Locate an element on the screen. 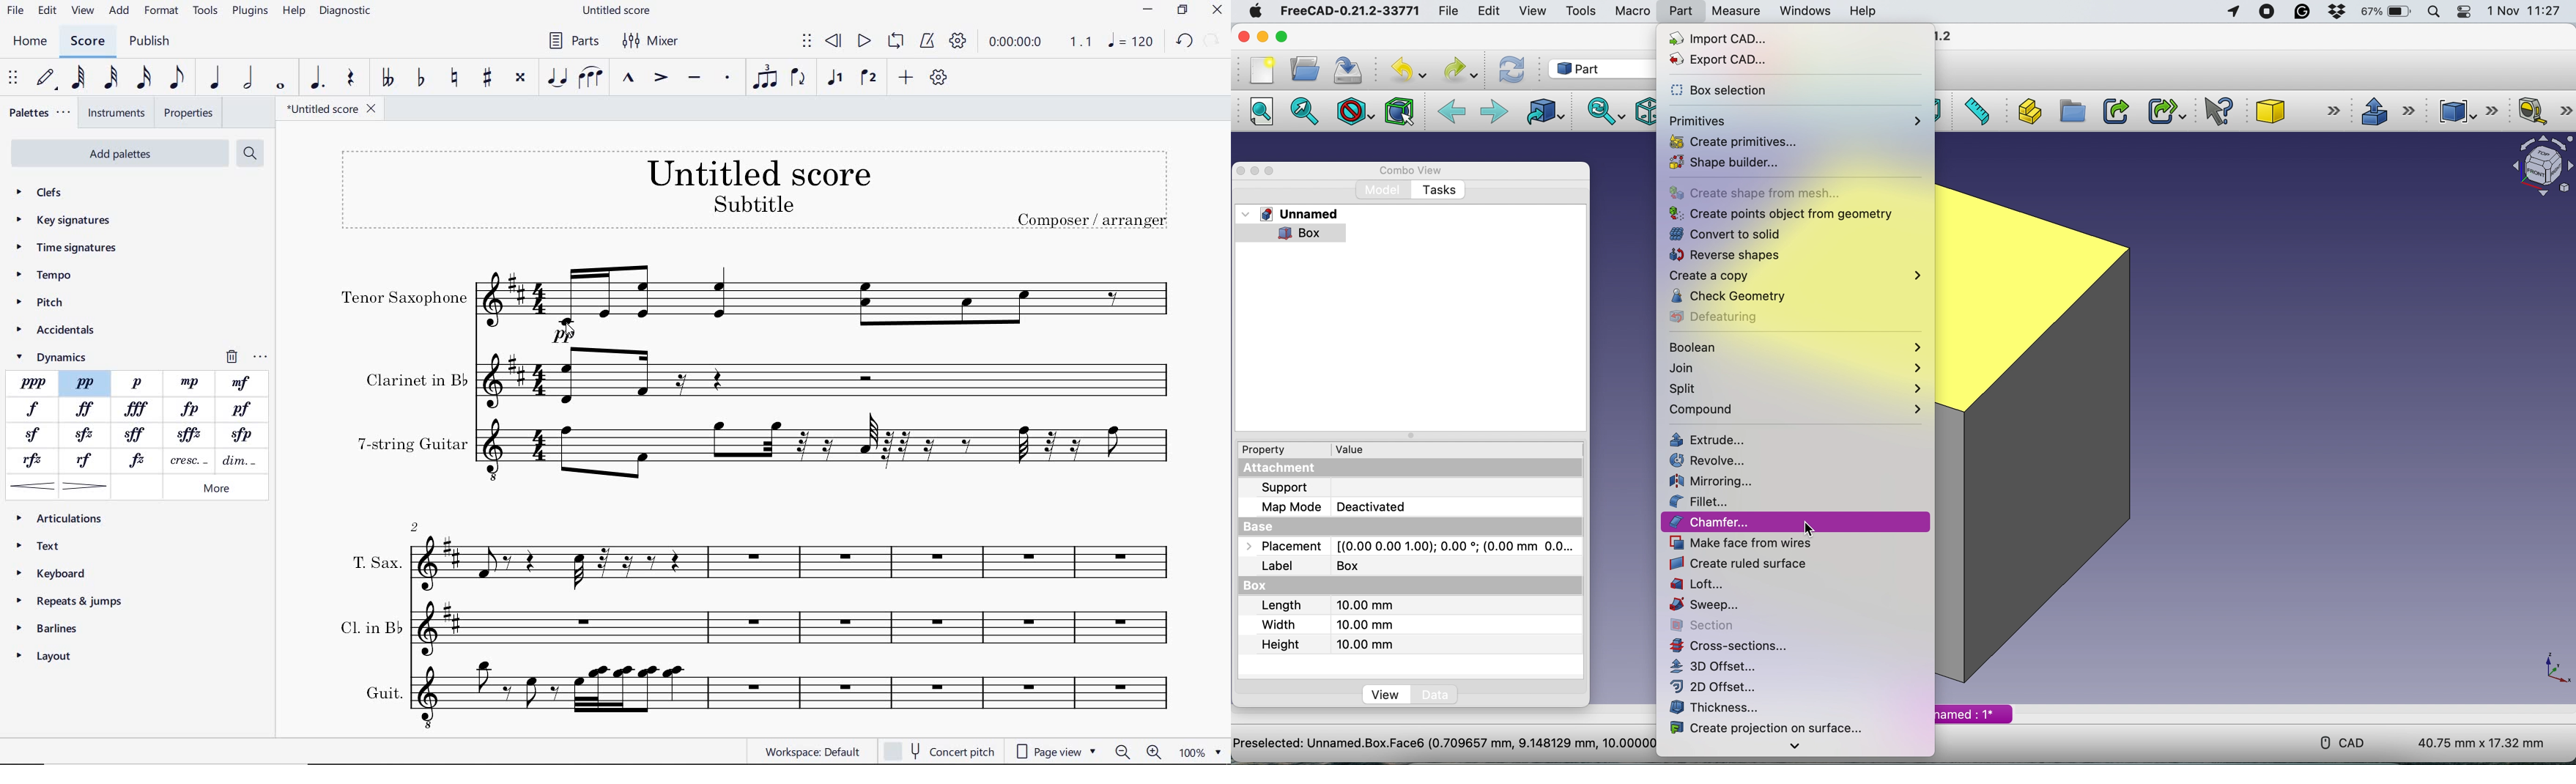  TEXT is located at coordinates (41, 547).